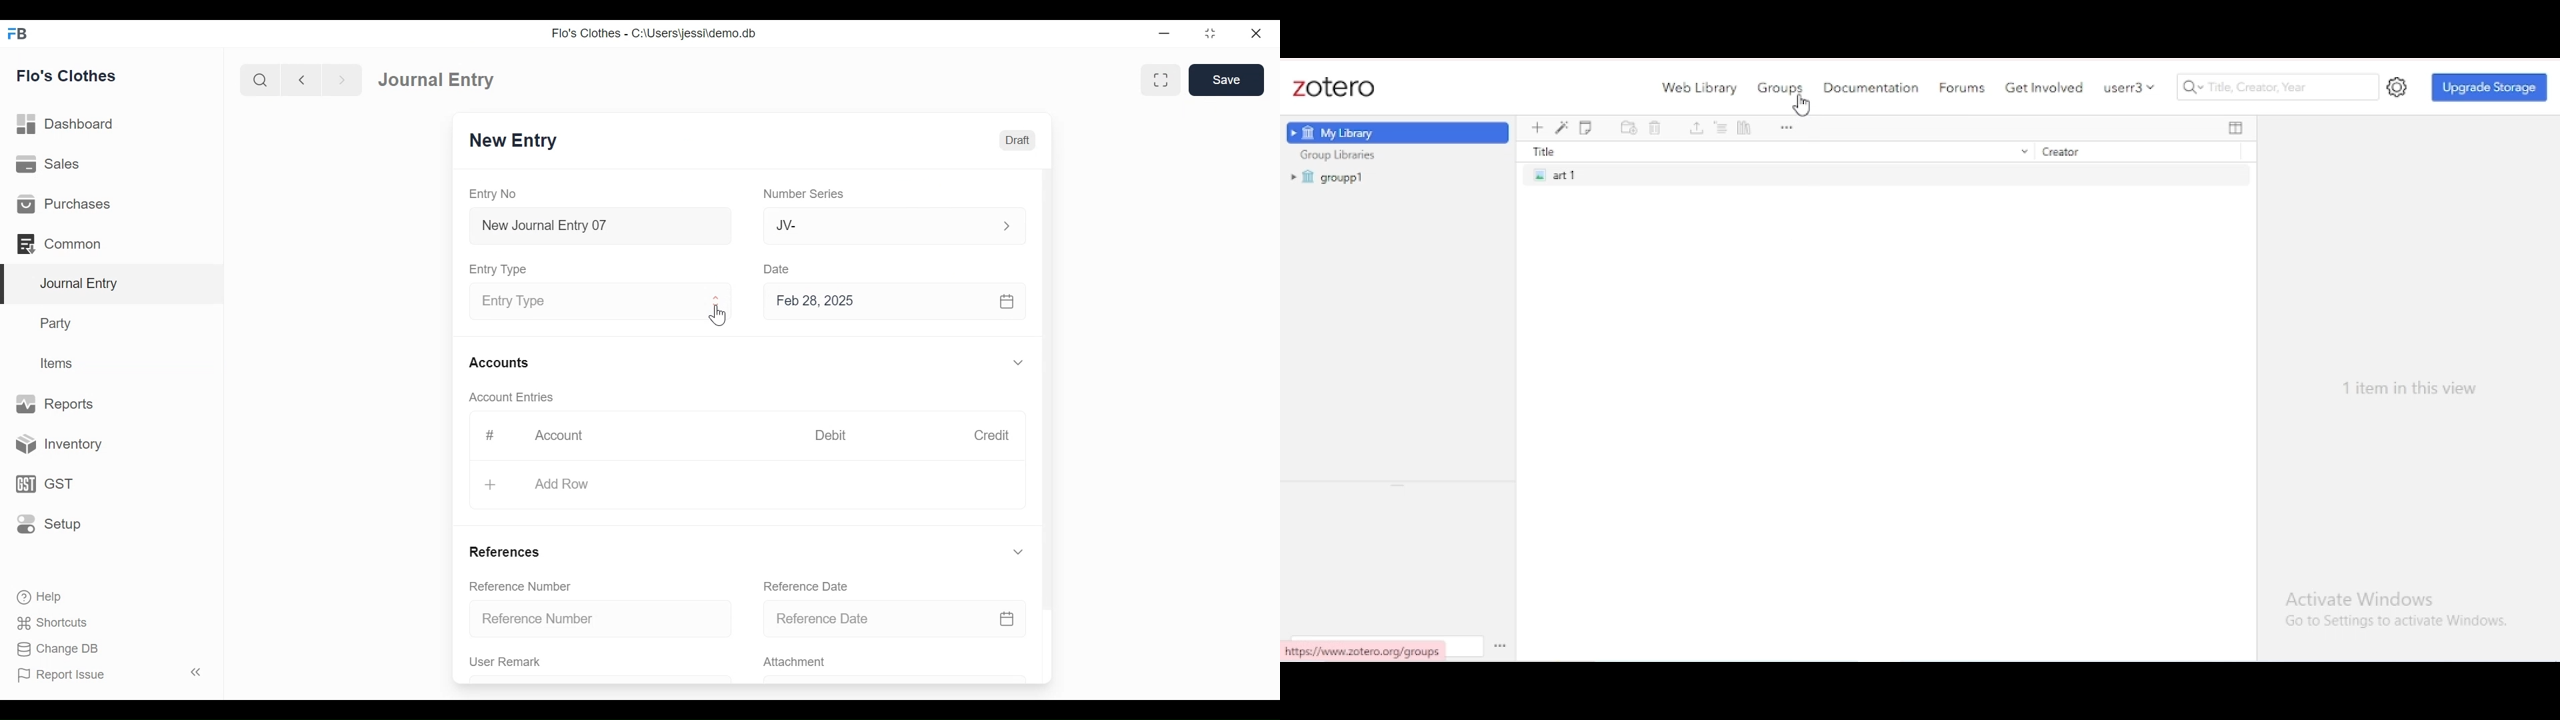 Image resolution: width=2576 pixels, height=728 pixels. I want to click on minimize, so click(1164, 35).